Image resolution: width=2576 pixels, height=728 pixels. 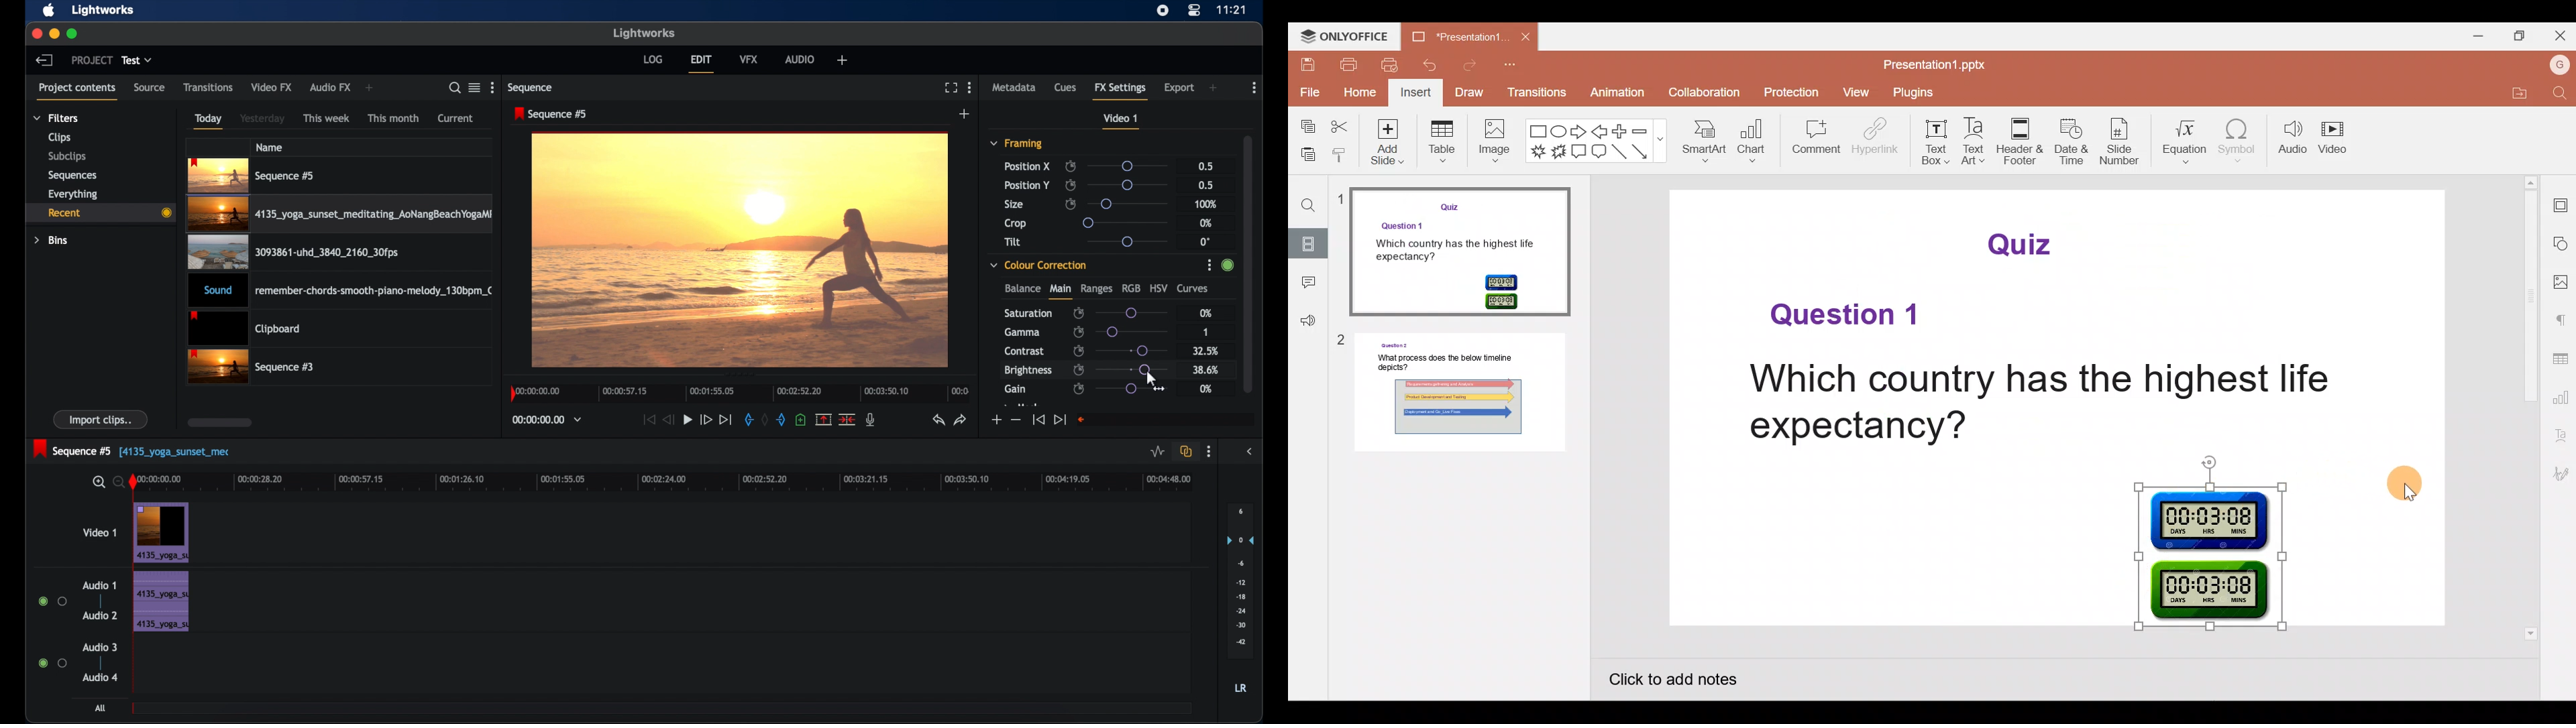 I want to click on enable/disable keyframes, so click(x=1079, y=332).